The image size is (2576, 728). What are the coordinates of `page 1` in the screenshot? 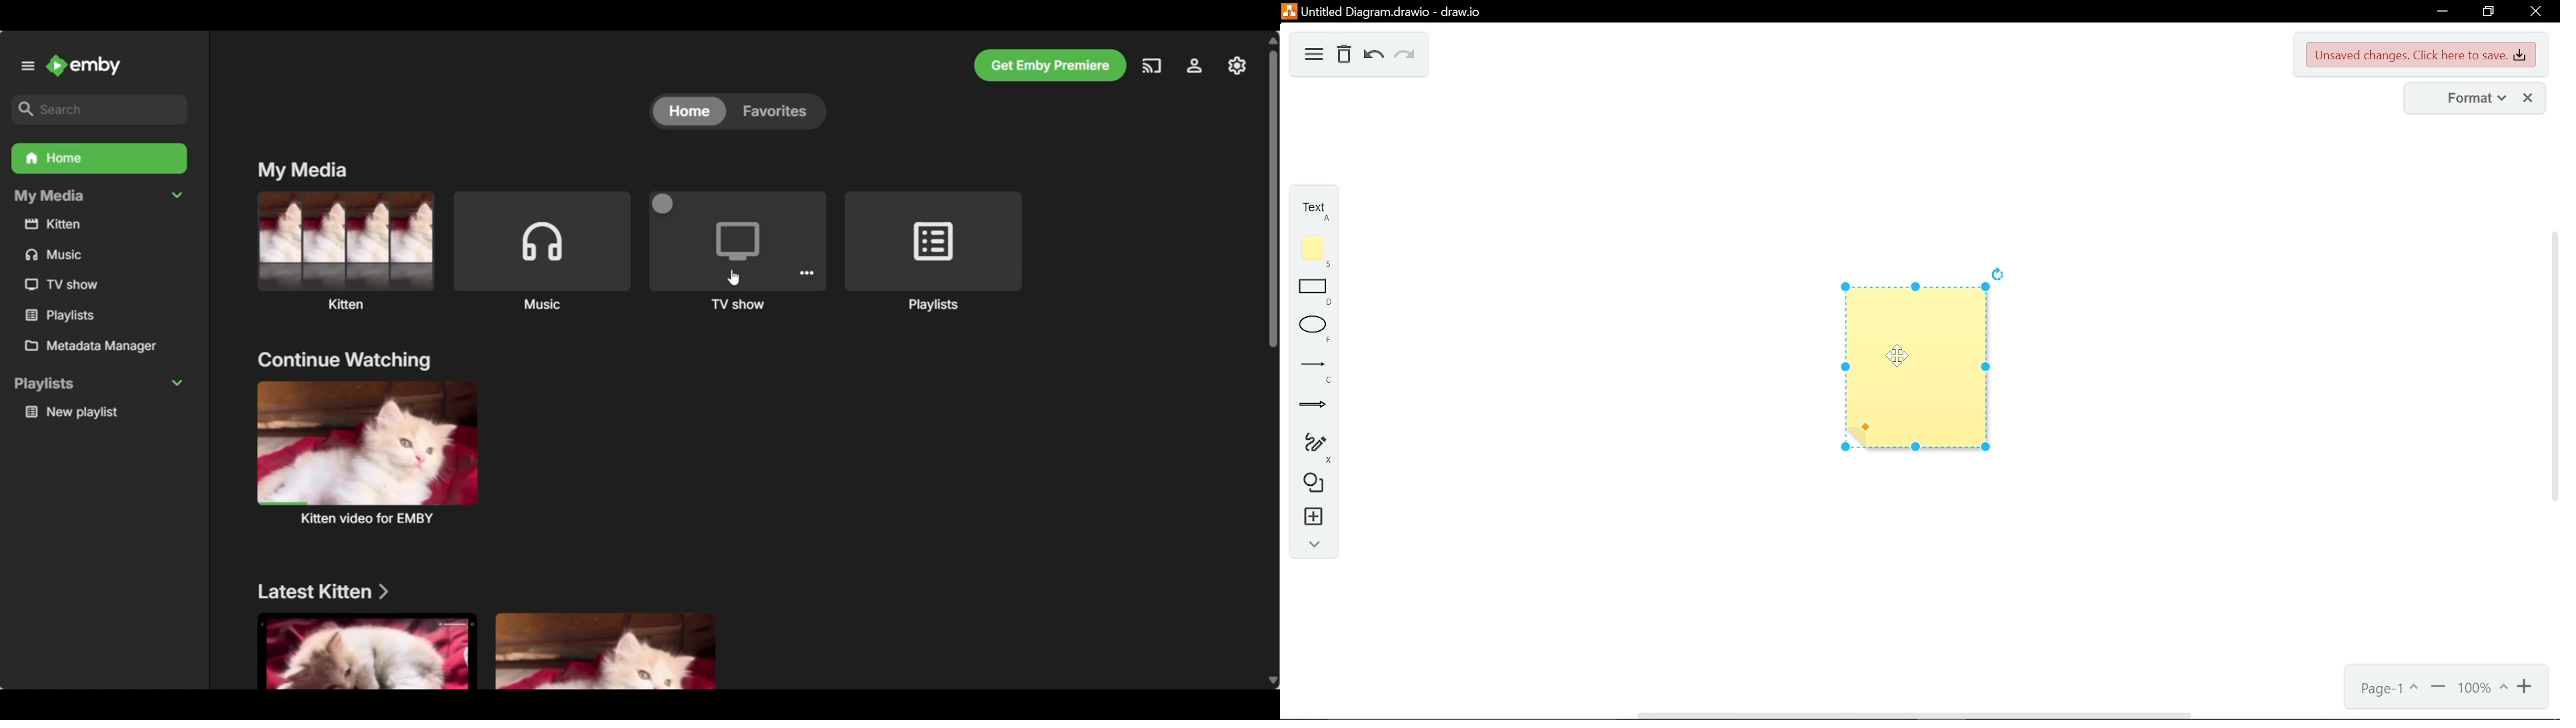 It's located at (2391, 691).